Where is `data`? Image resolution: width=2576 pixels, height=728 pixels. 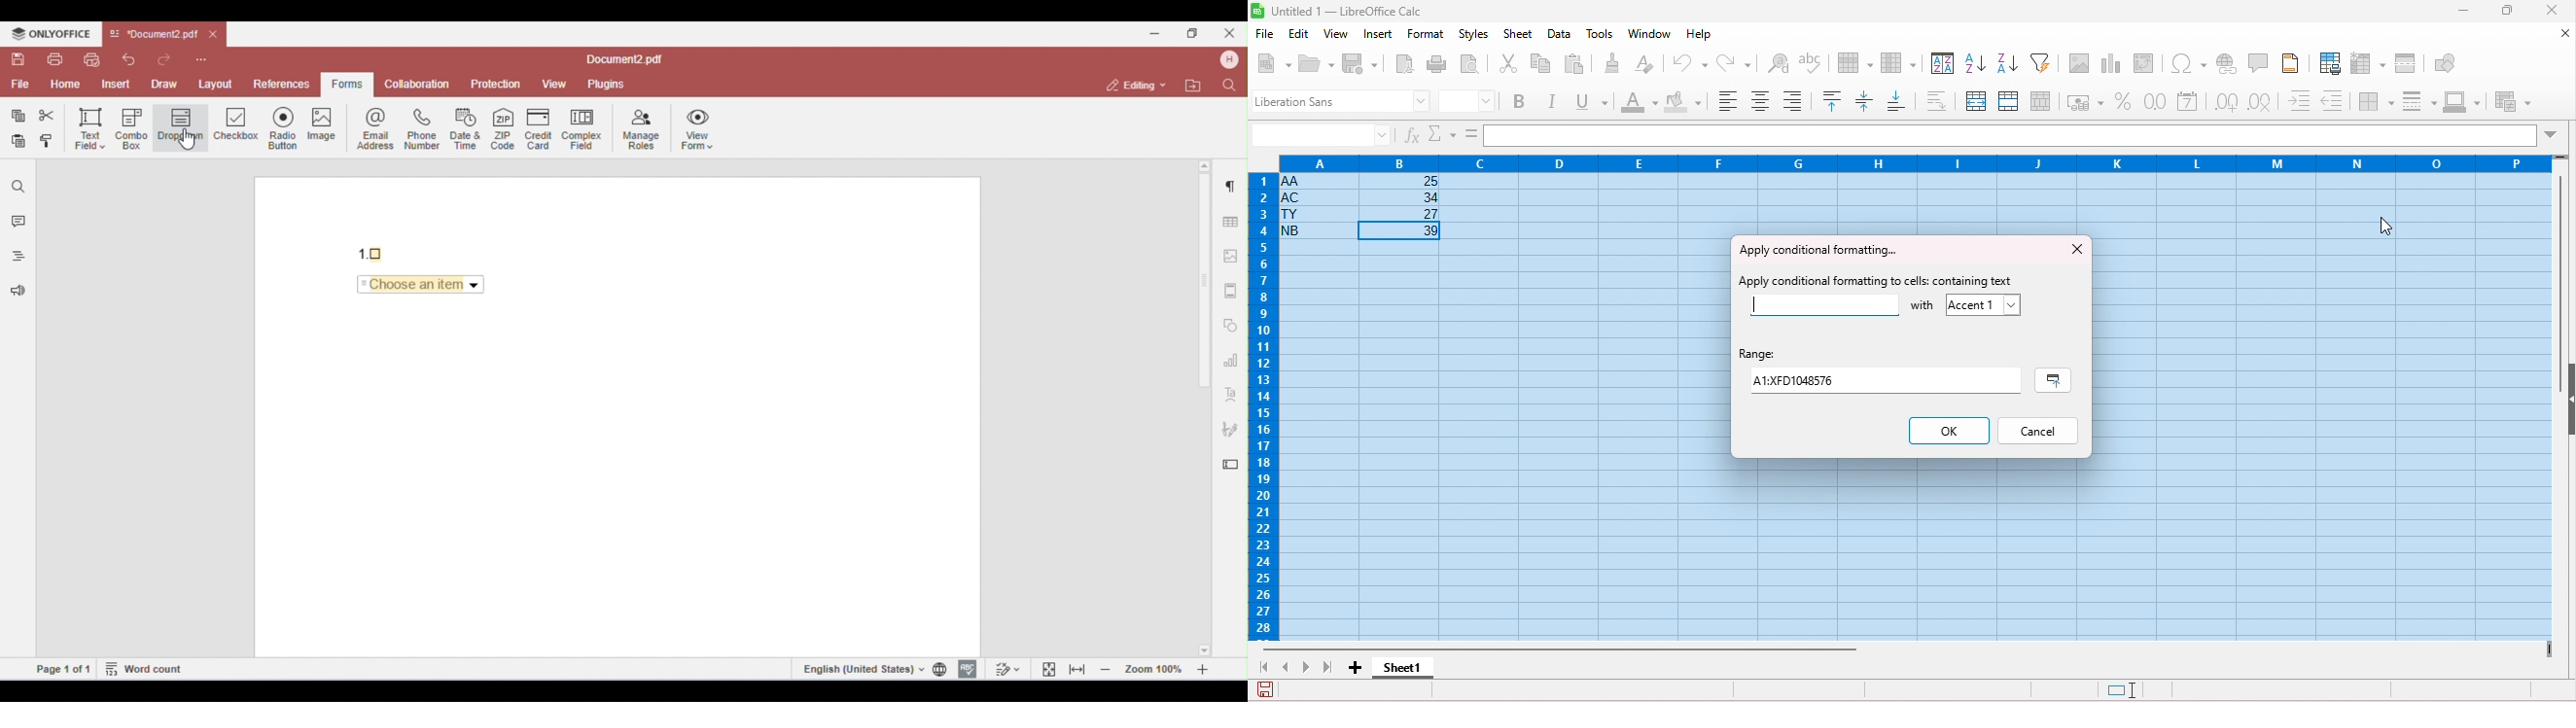 data is located at coordinates (1559, 35).